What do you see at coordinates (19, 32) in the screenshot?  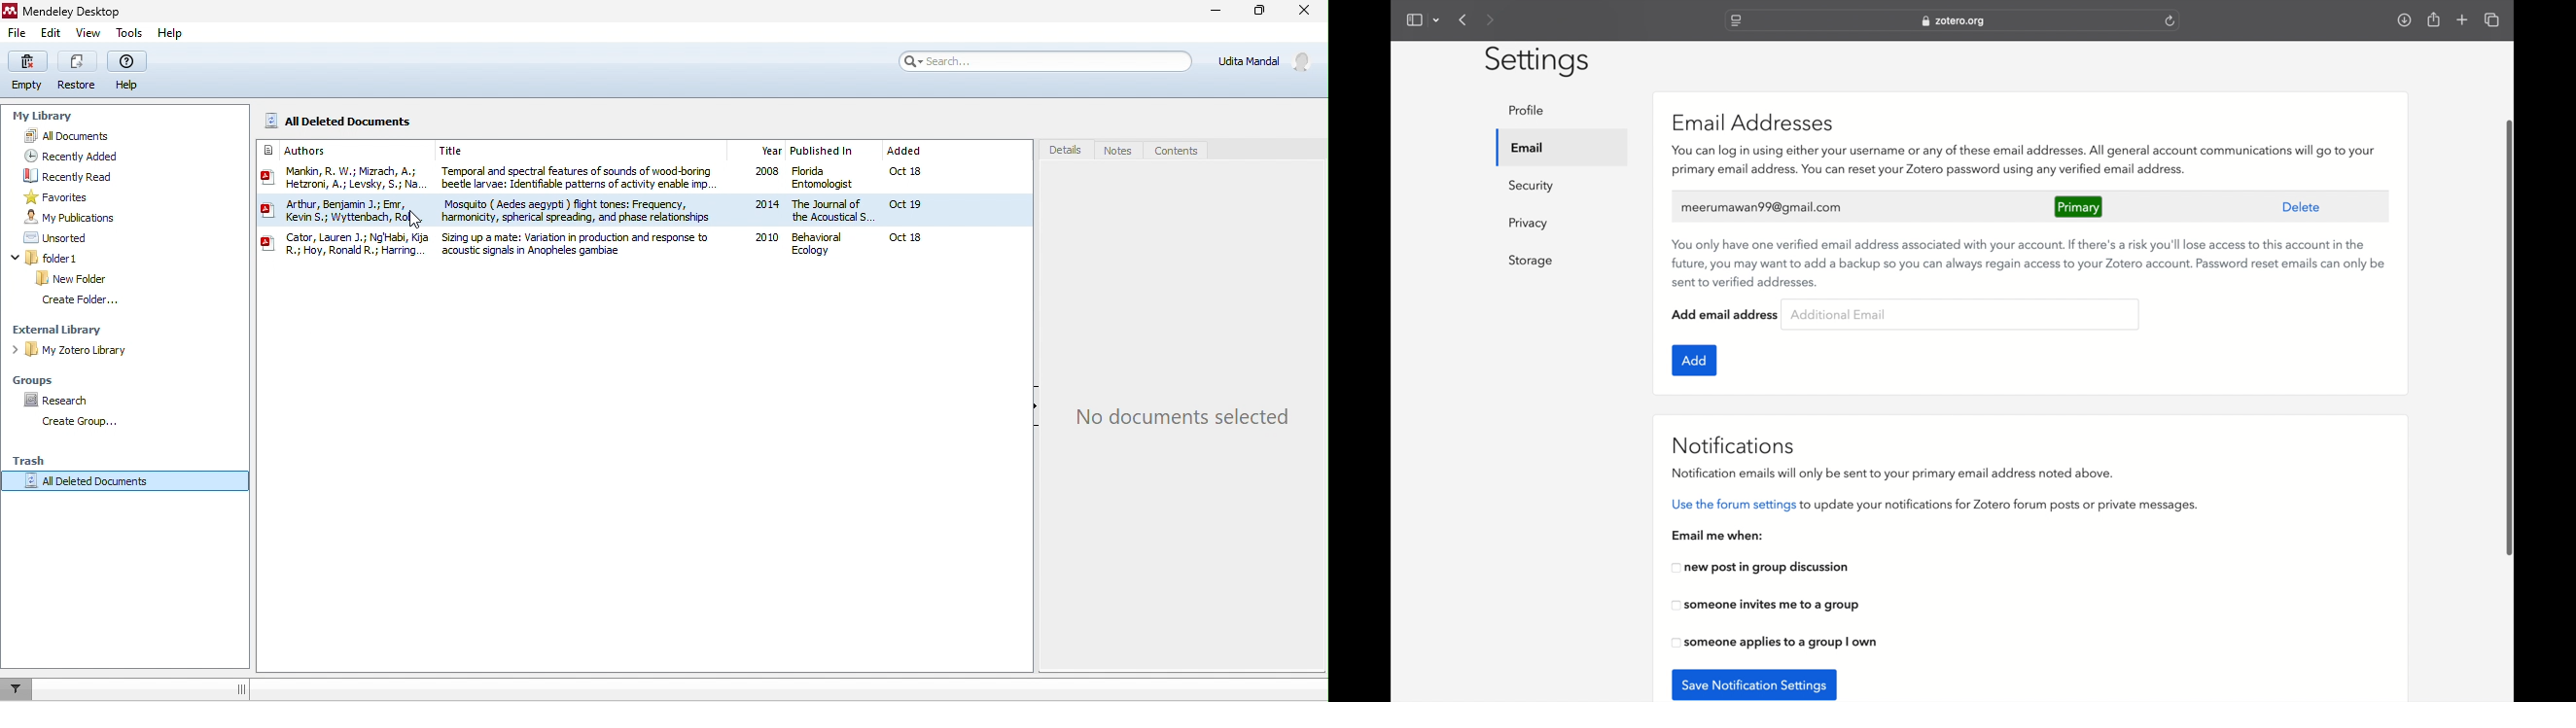 I see `file ` at bounding box center [19, 32].